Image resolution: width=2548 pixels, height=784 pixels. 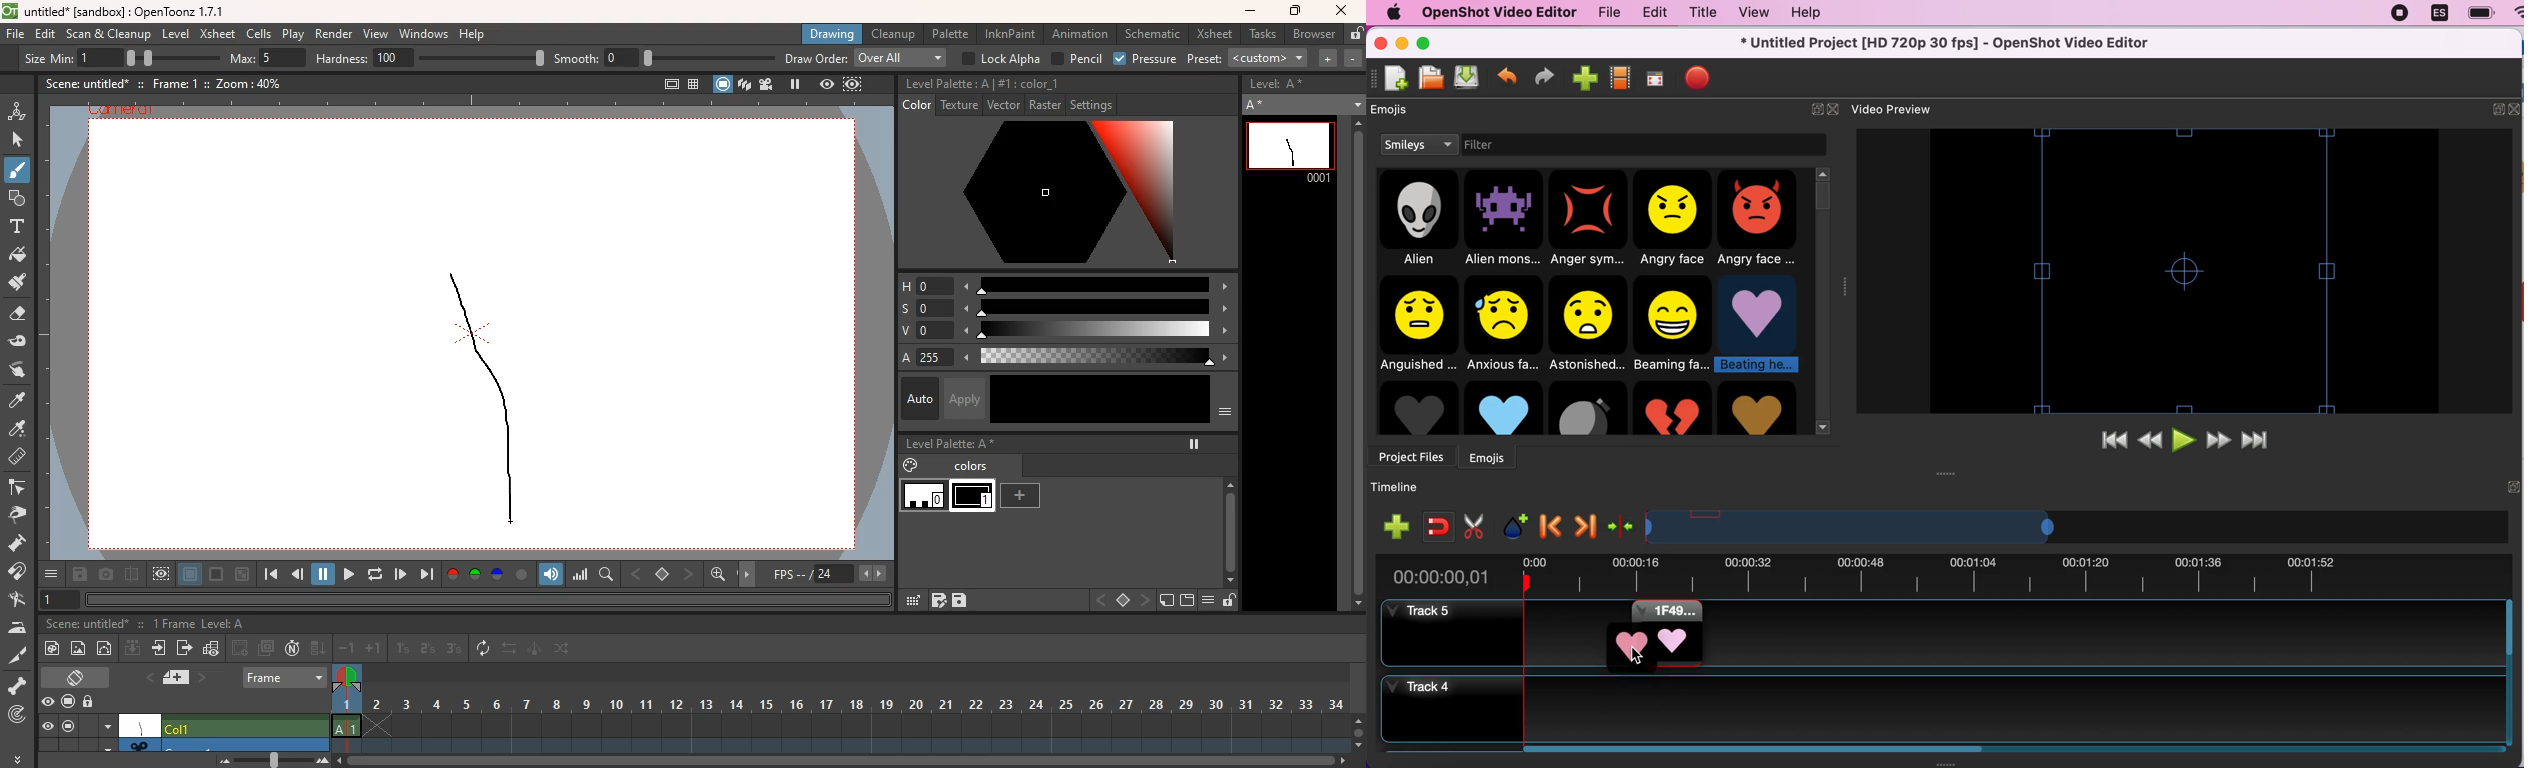 I want to click on schematic, so click(x=1154, y=34).